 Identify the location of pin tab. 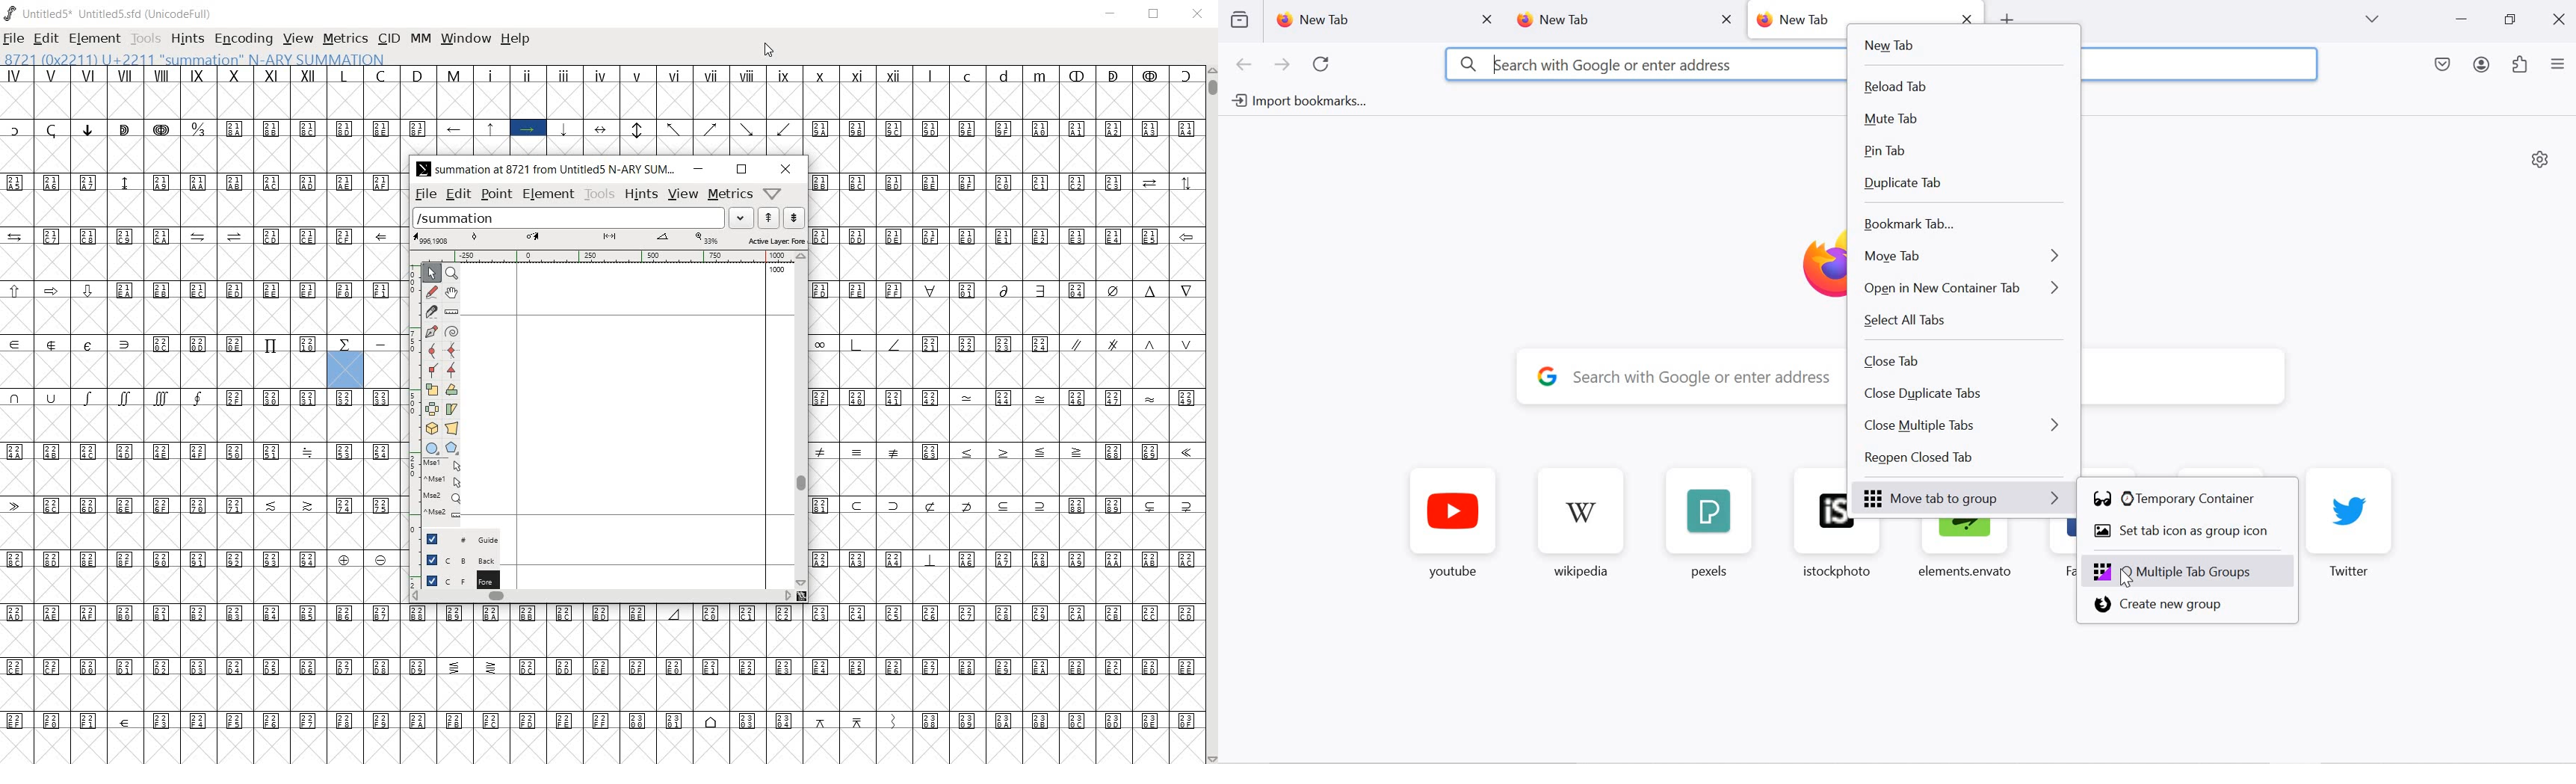
(1957, 154).